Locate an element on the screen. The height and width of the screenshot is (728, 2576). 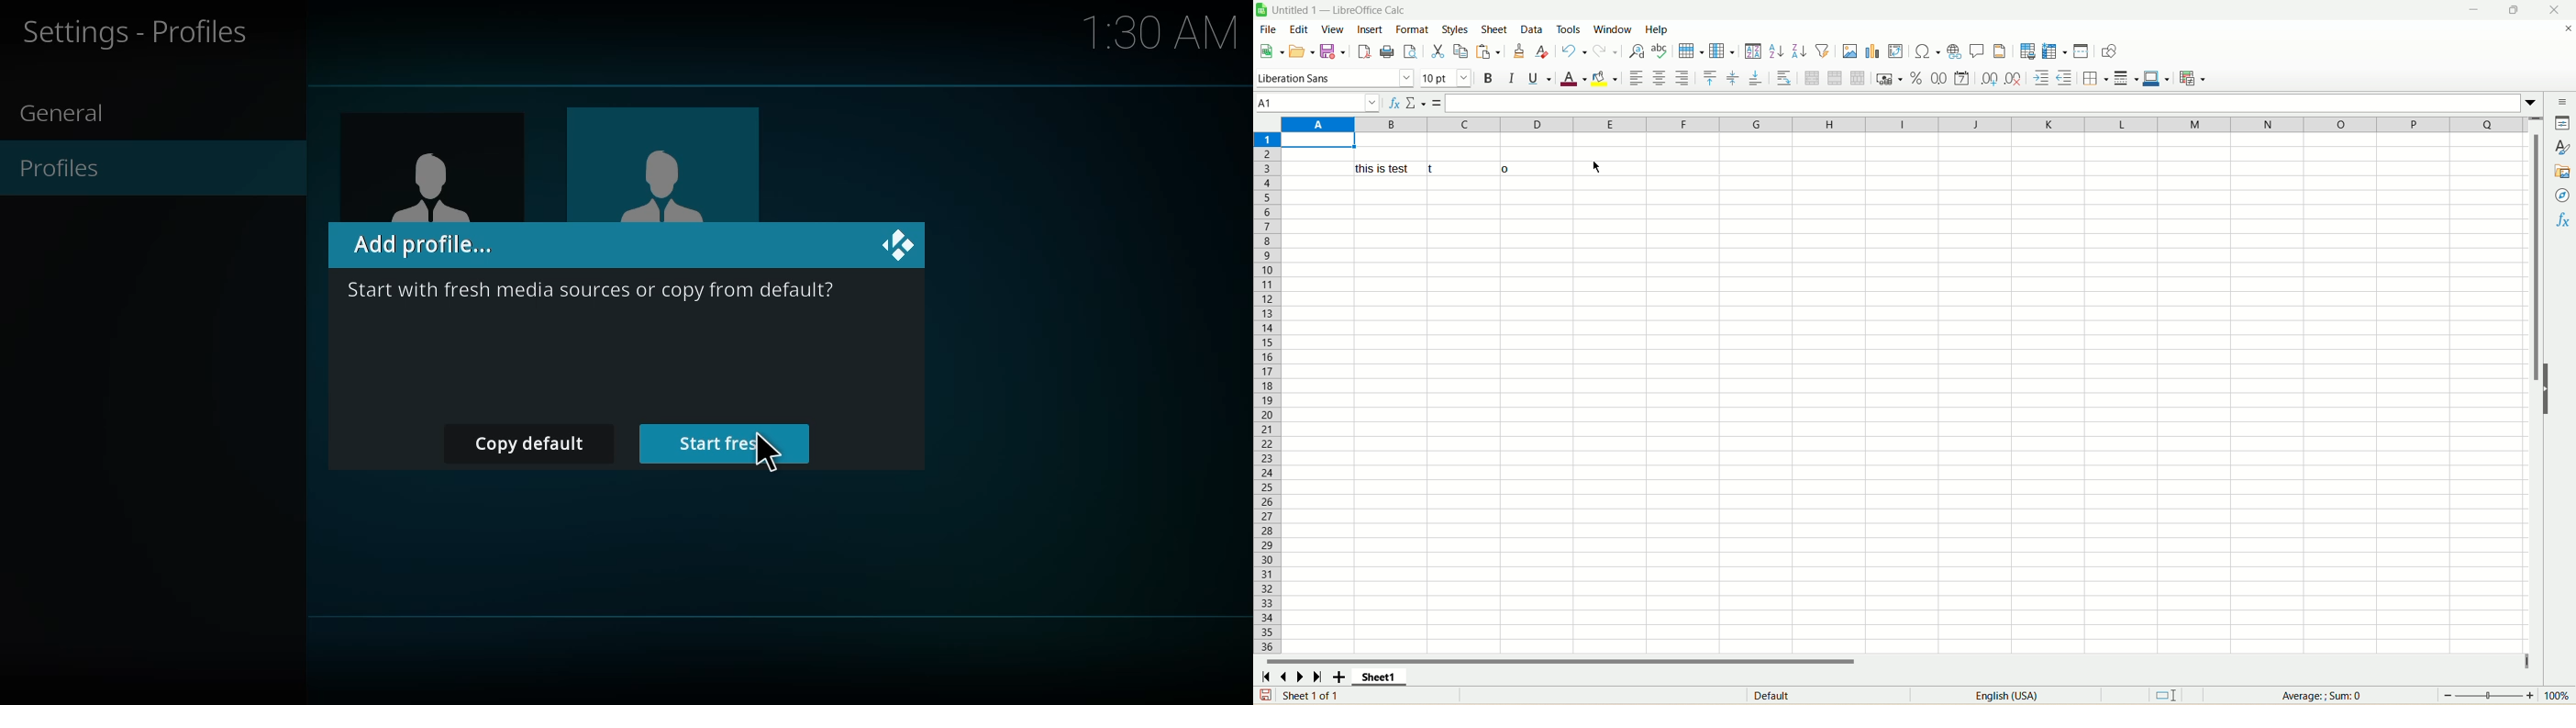
Cursor is located at coordinates (1601, 168).